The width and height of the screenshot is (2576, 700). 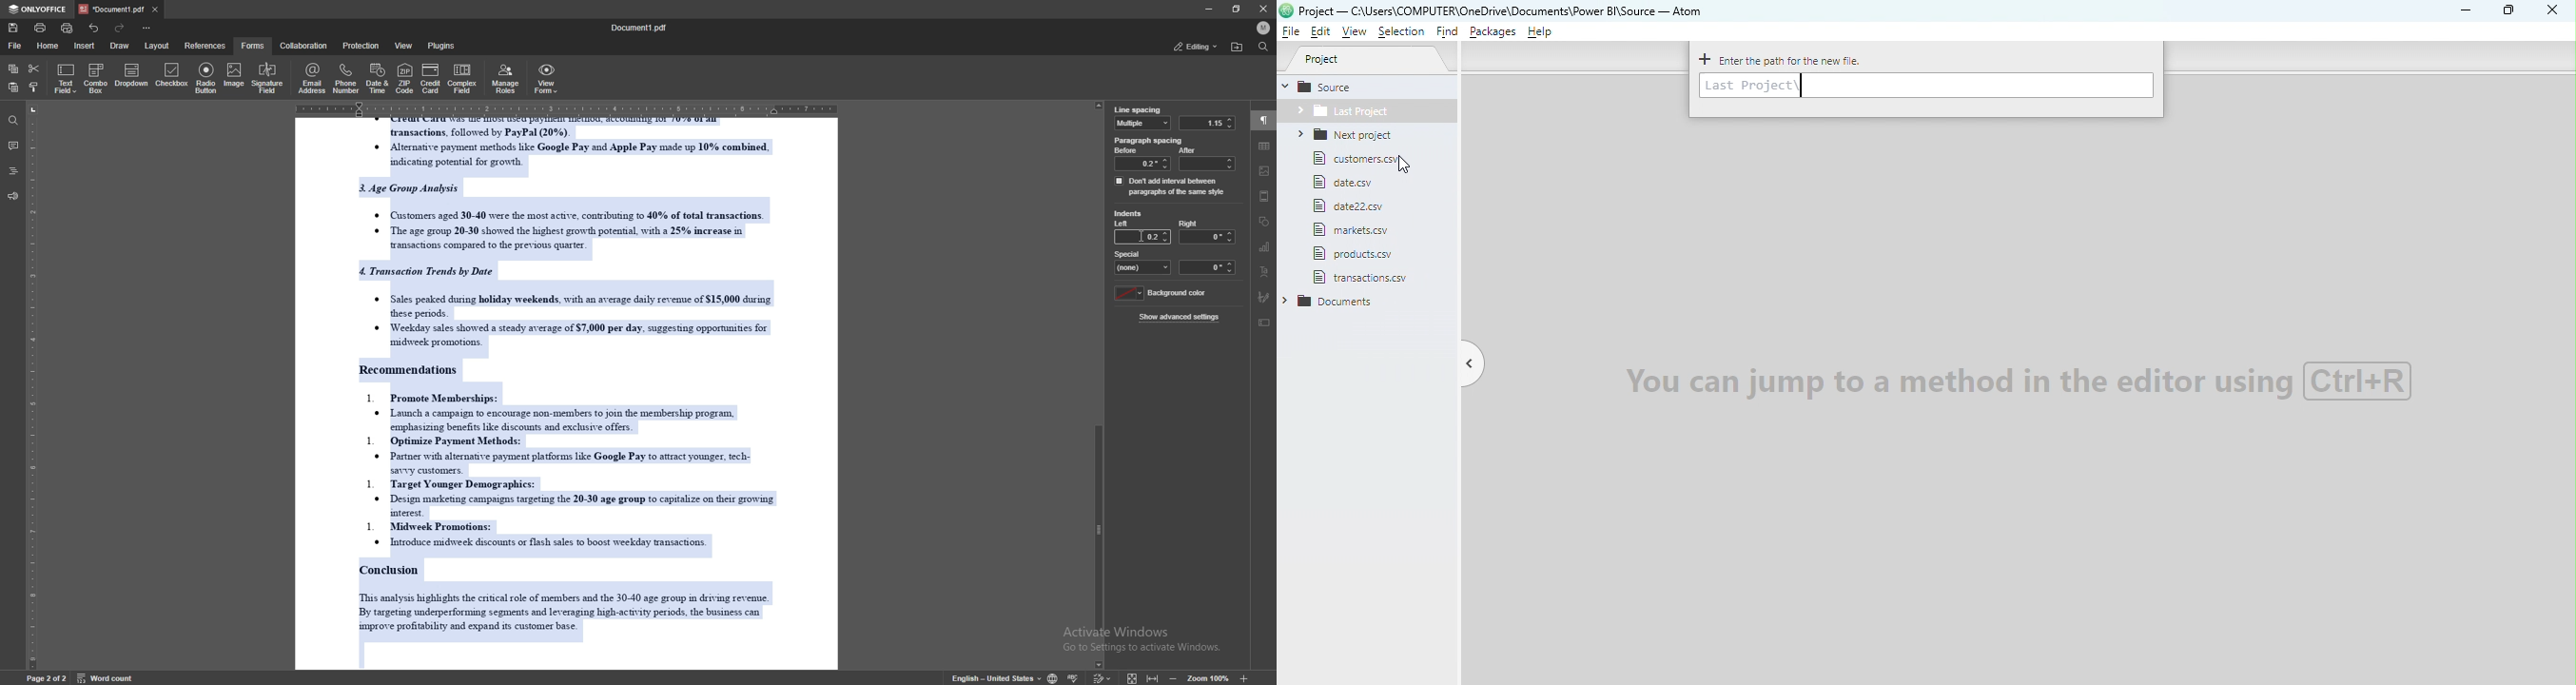 I want to click on line spacing, so click(x=1138, y=110).